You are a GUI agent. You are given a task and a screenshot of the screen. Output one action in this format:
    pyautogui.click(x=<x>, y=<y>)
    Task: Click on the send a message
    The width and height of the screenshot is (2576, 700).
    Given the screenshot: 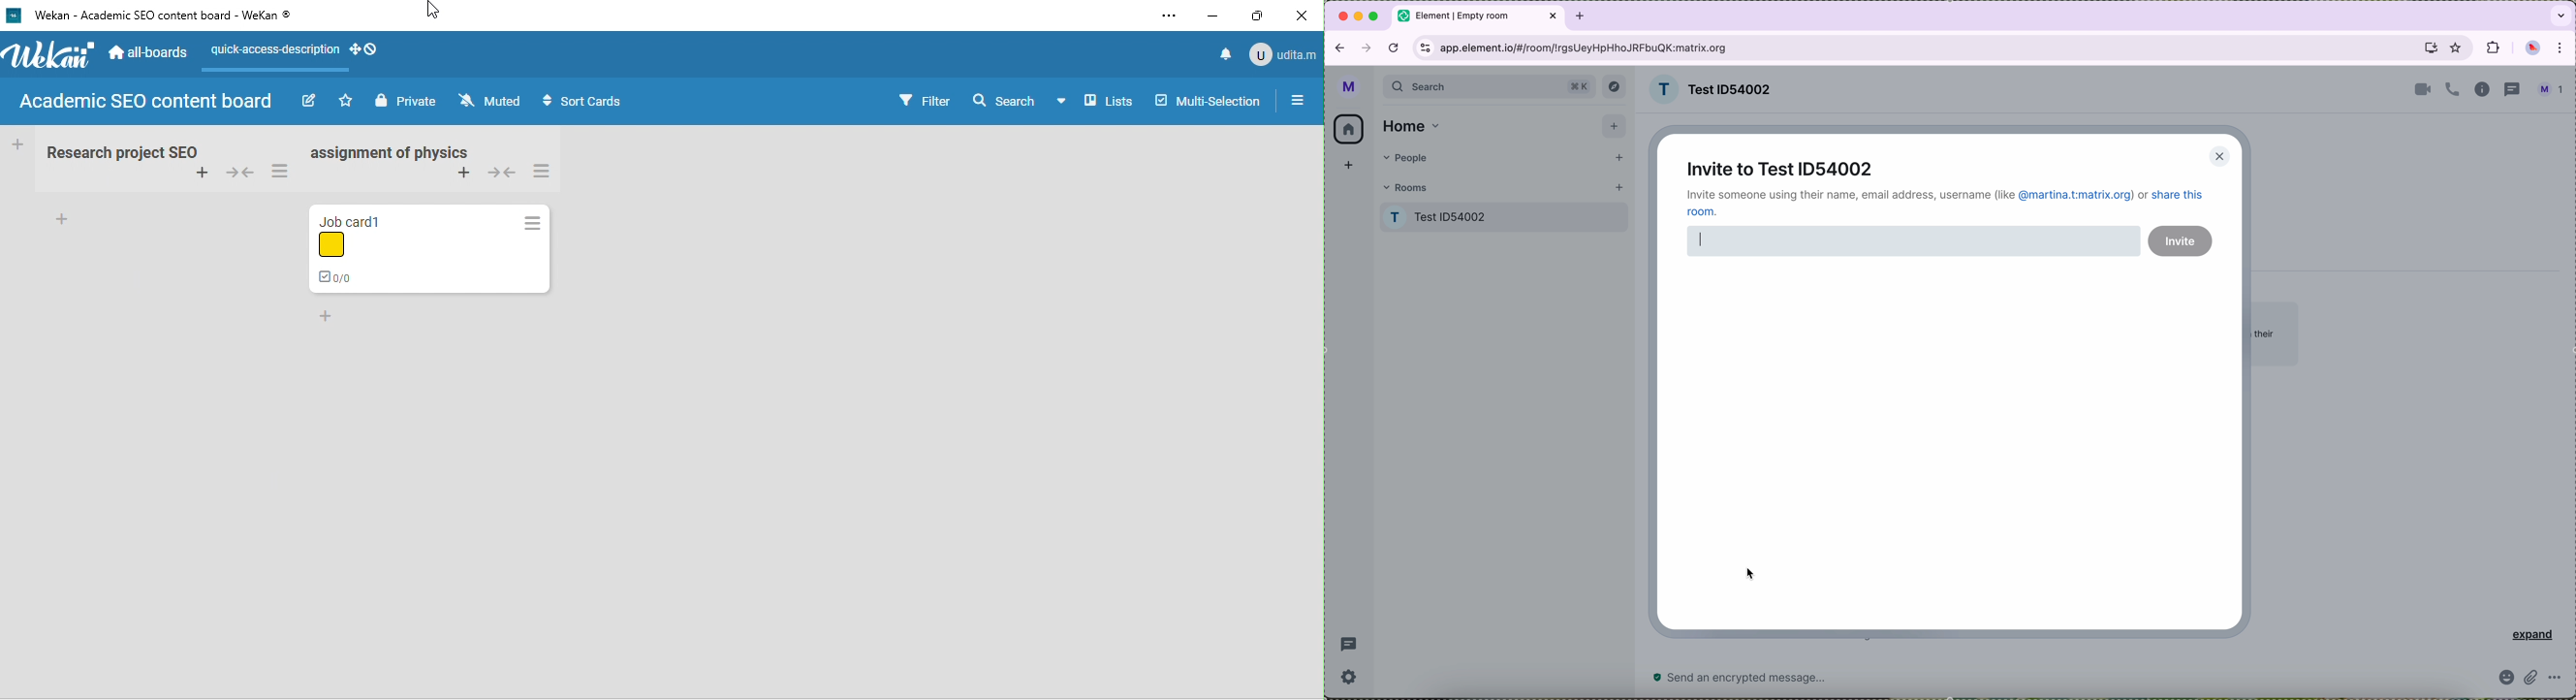 What is the action you would take?
    pyautogui.click(x=1786, y=678)
    